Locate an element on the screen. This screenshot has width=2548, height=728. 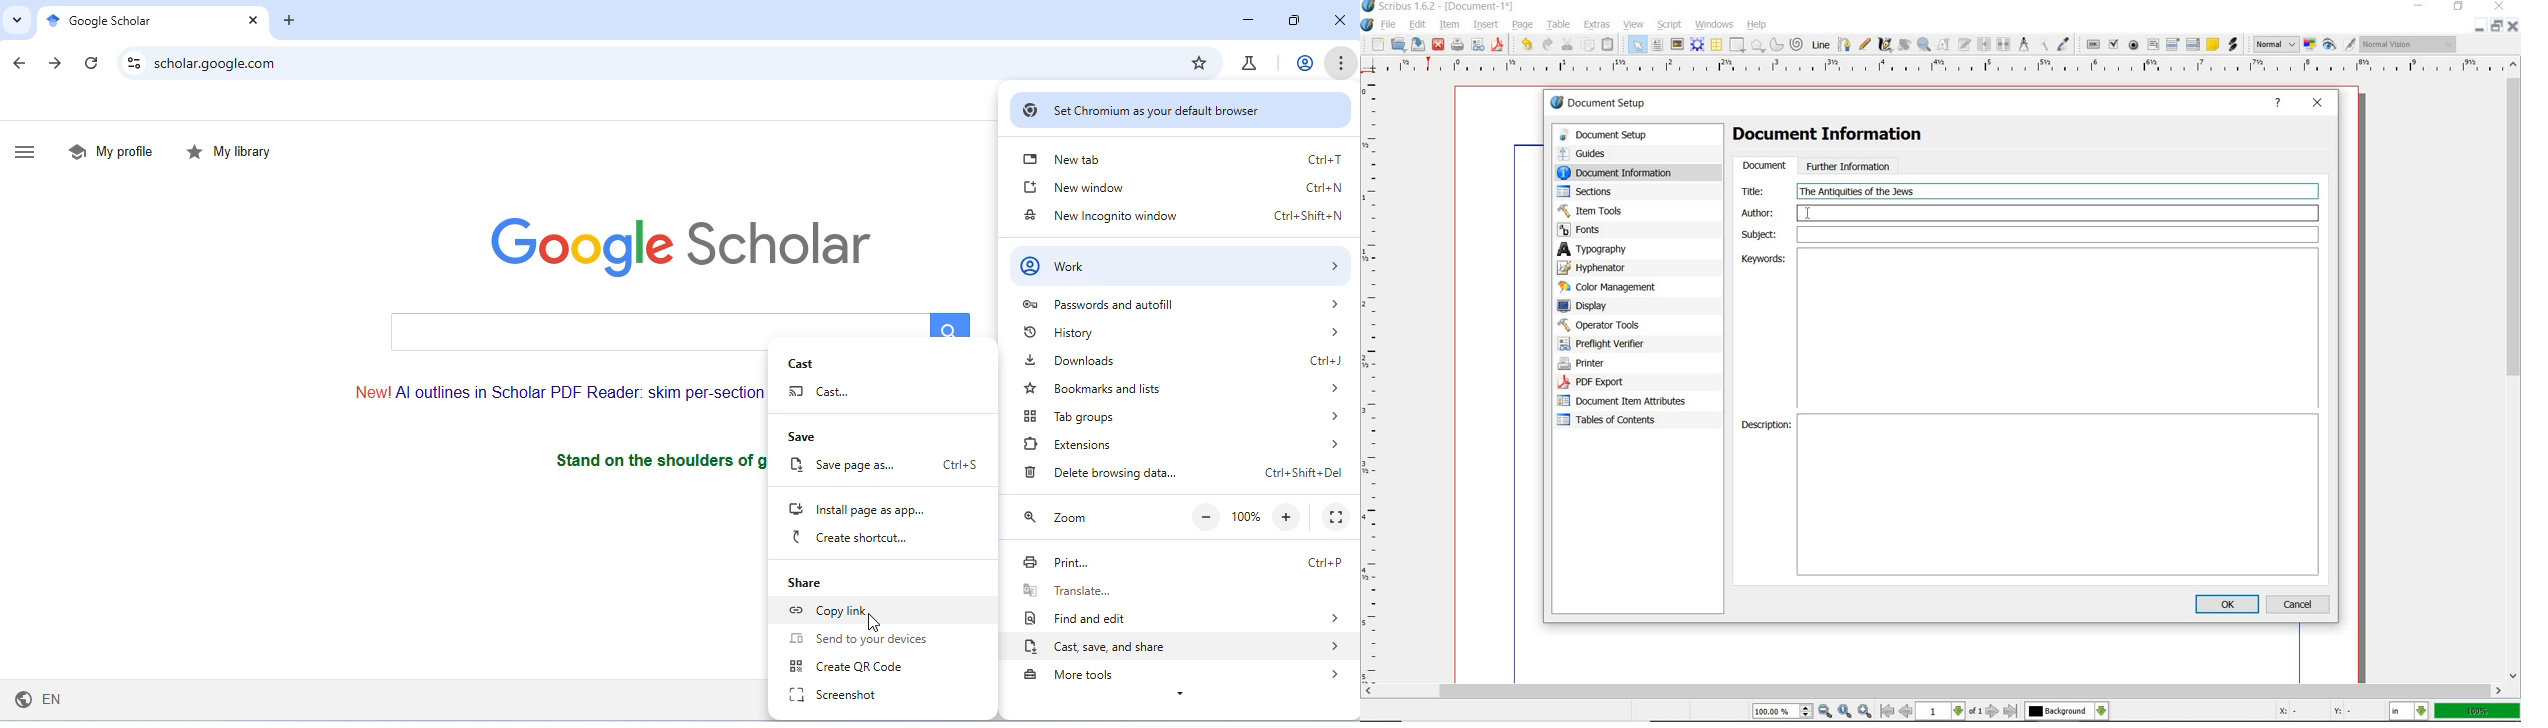
document item attributes is located at coordinates (1627, 402).